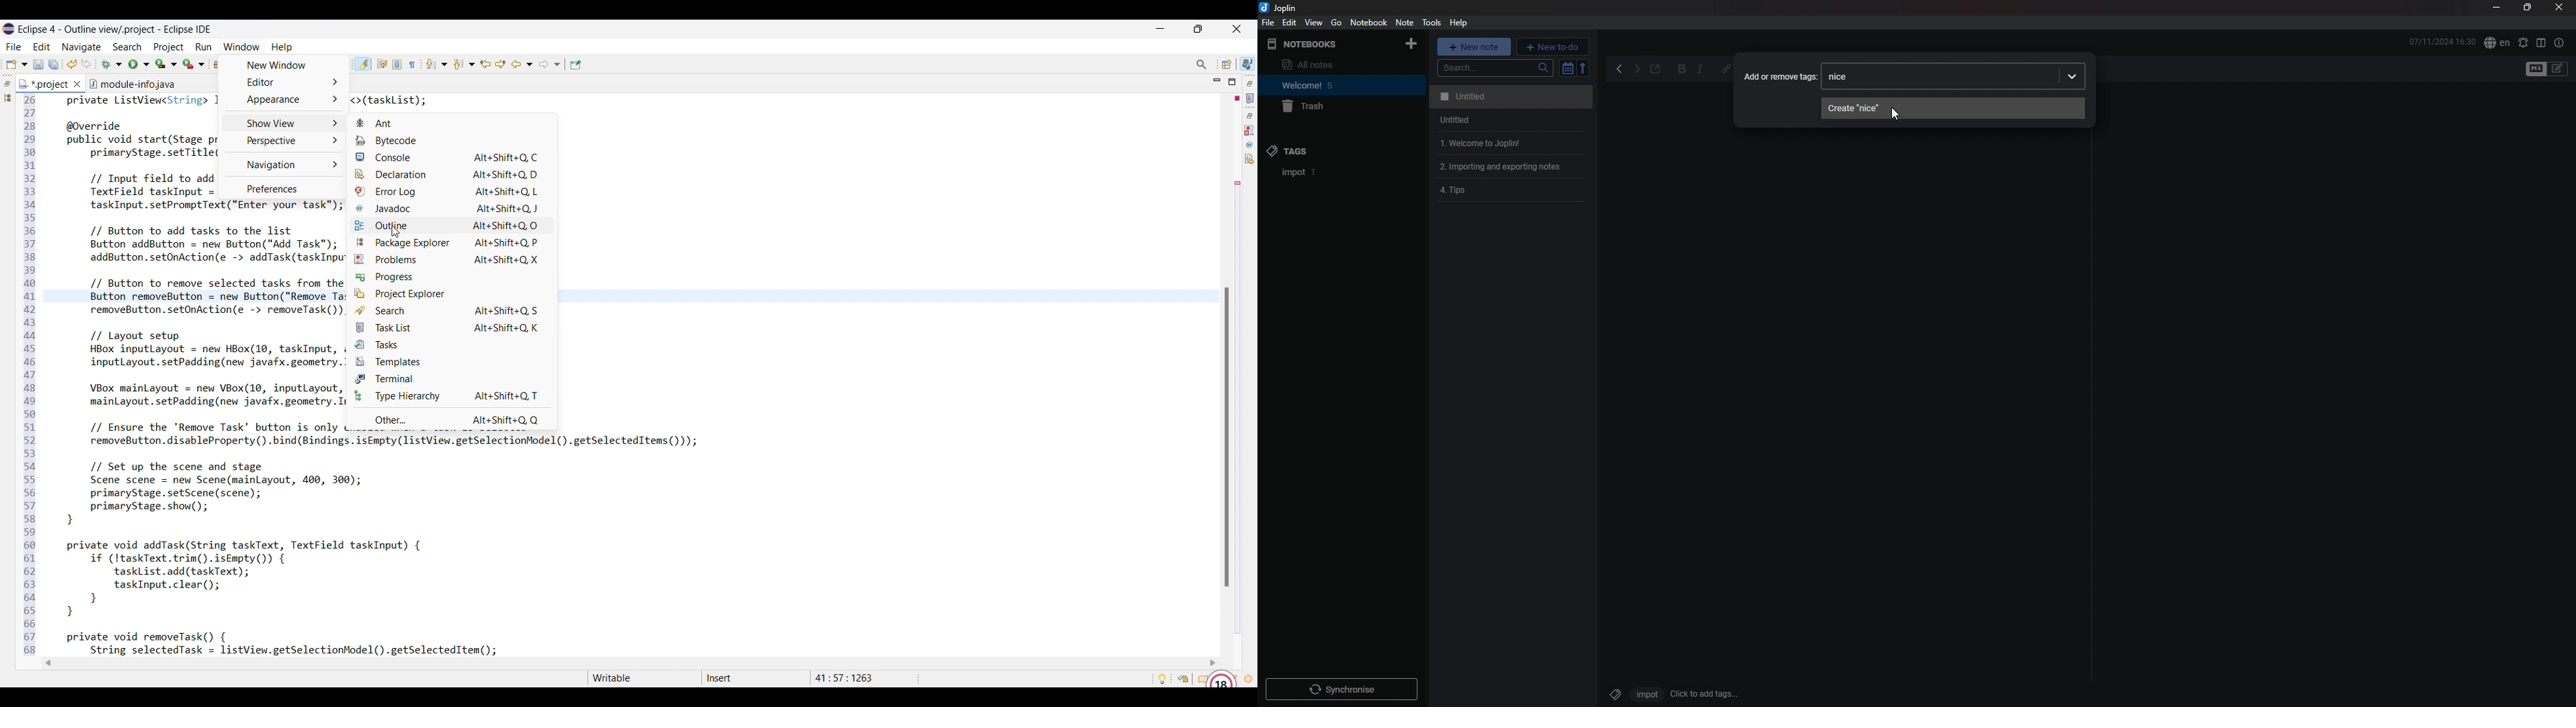 Image resolution: width=2576 pixels, height=728 pixels. Describe the element at coordinates (7, 84) in the screenshot. I see `Restore` at that location.